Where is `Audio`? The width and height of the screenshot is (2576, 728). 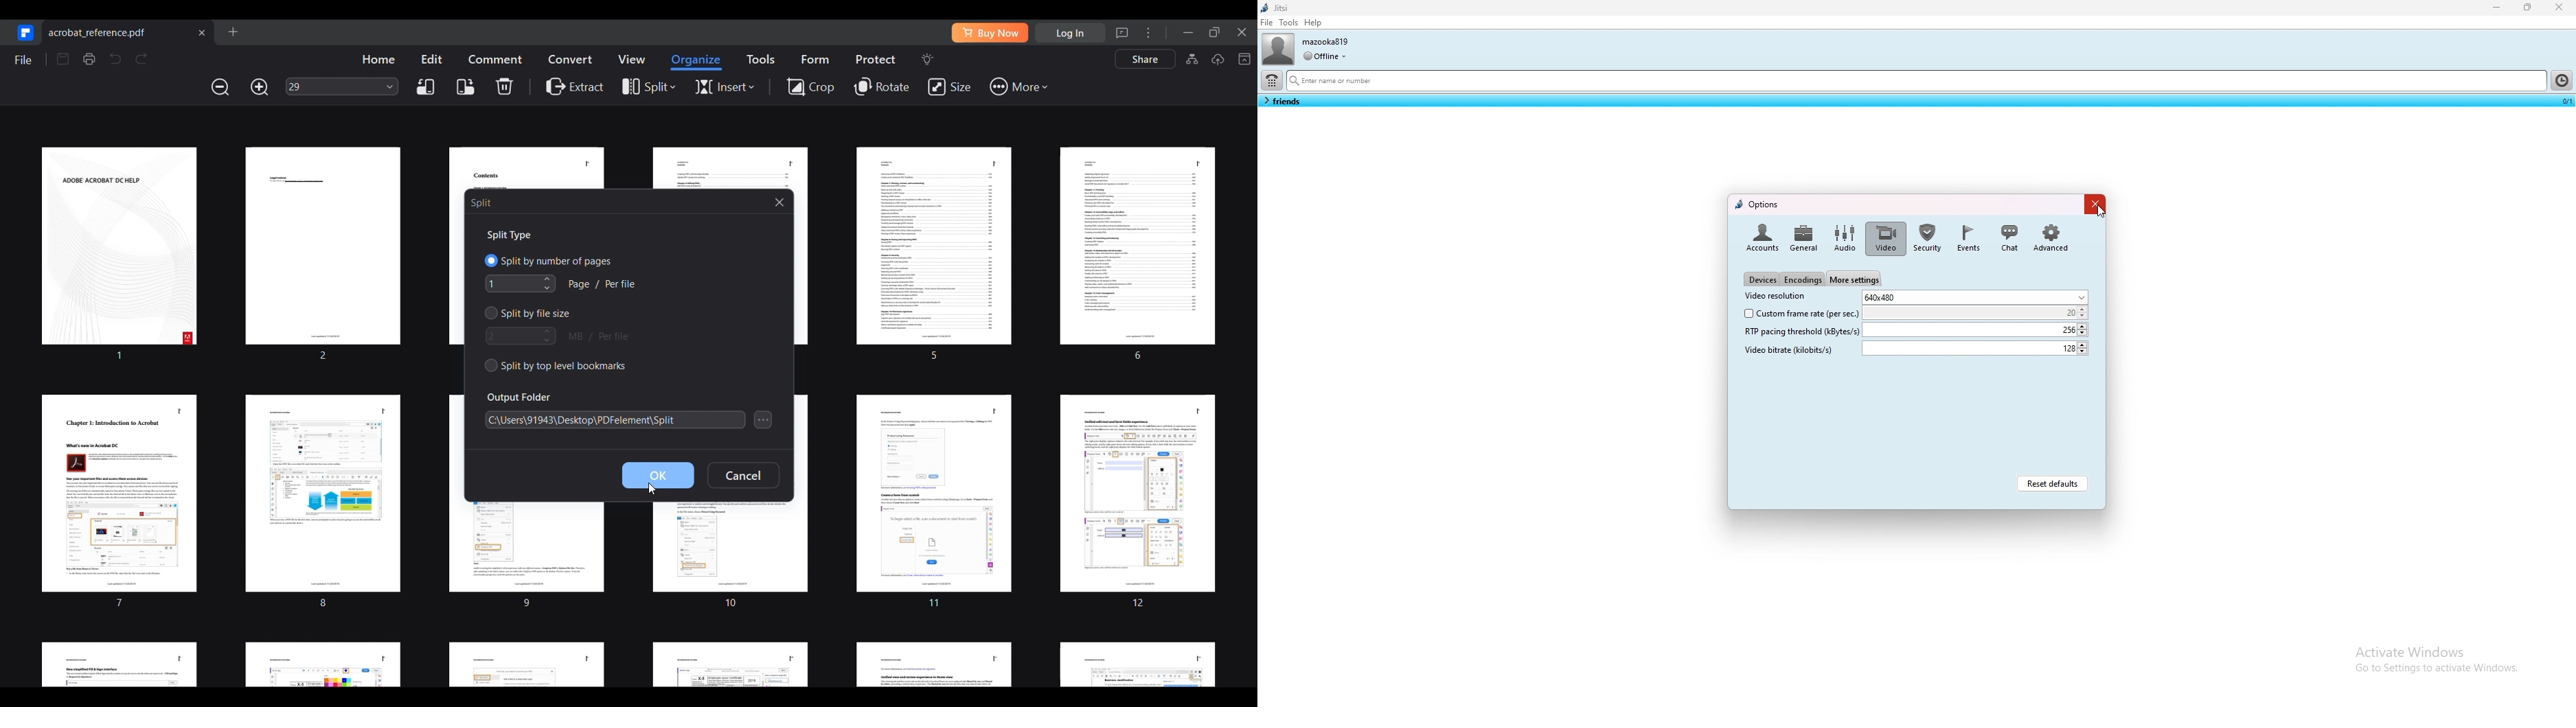
Audio is located at coordinates (1844, 238).